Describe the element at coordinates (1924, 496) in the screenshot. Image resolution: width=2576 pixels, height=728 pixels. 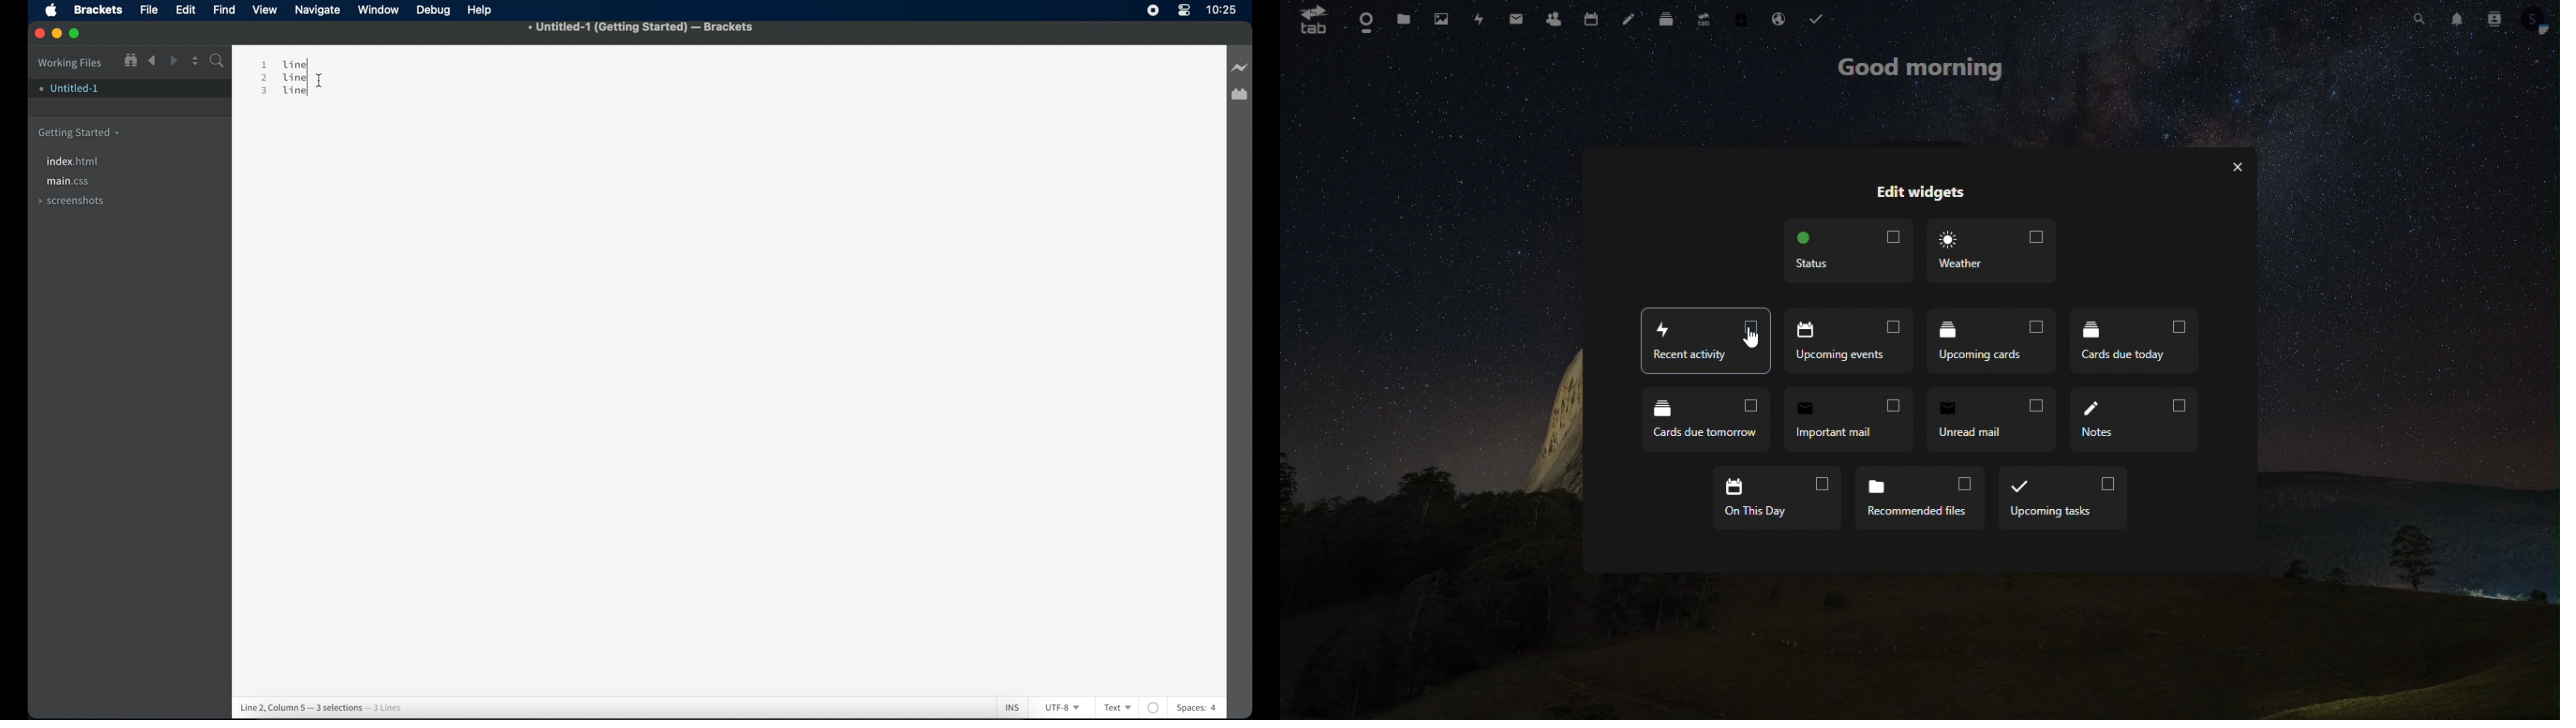
I see `recommended files` at that location.